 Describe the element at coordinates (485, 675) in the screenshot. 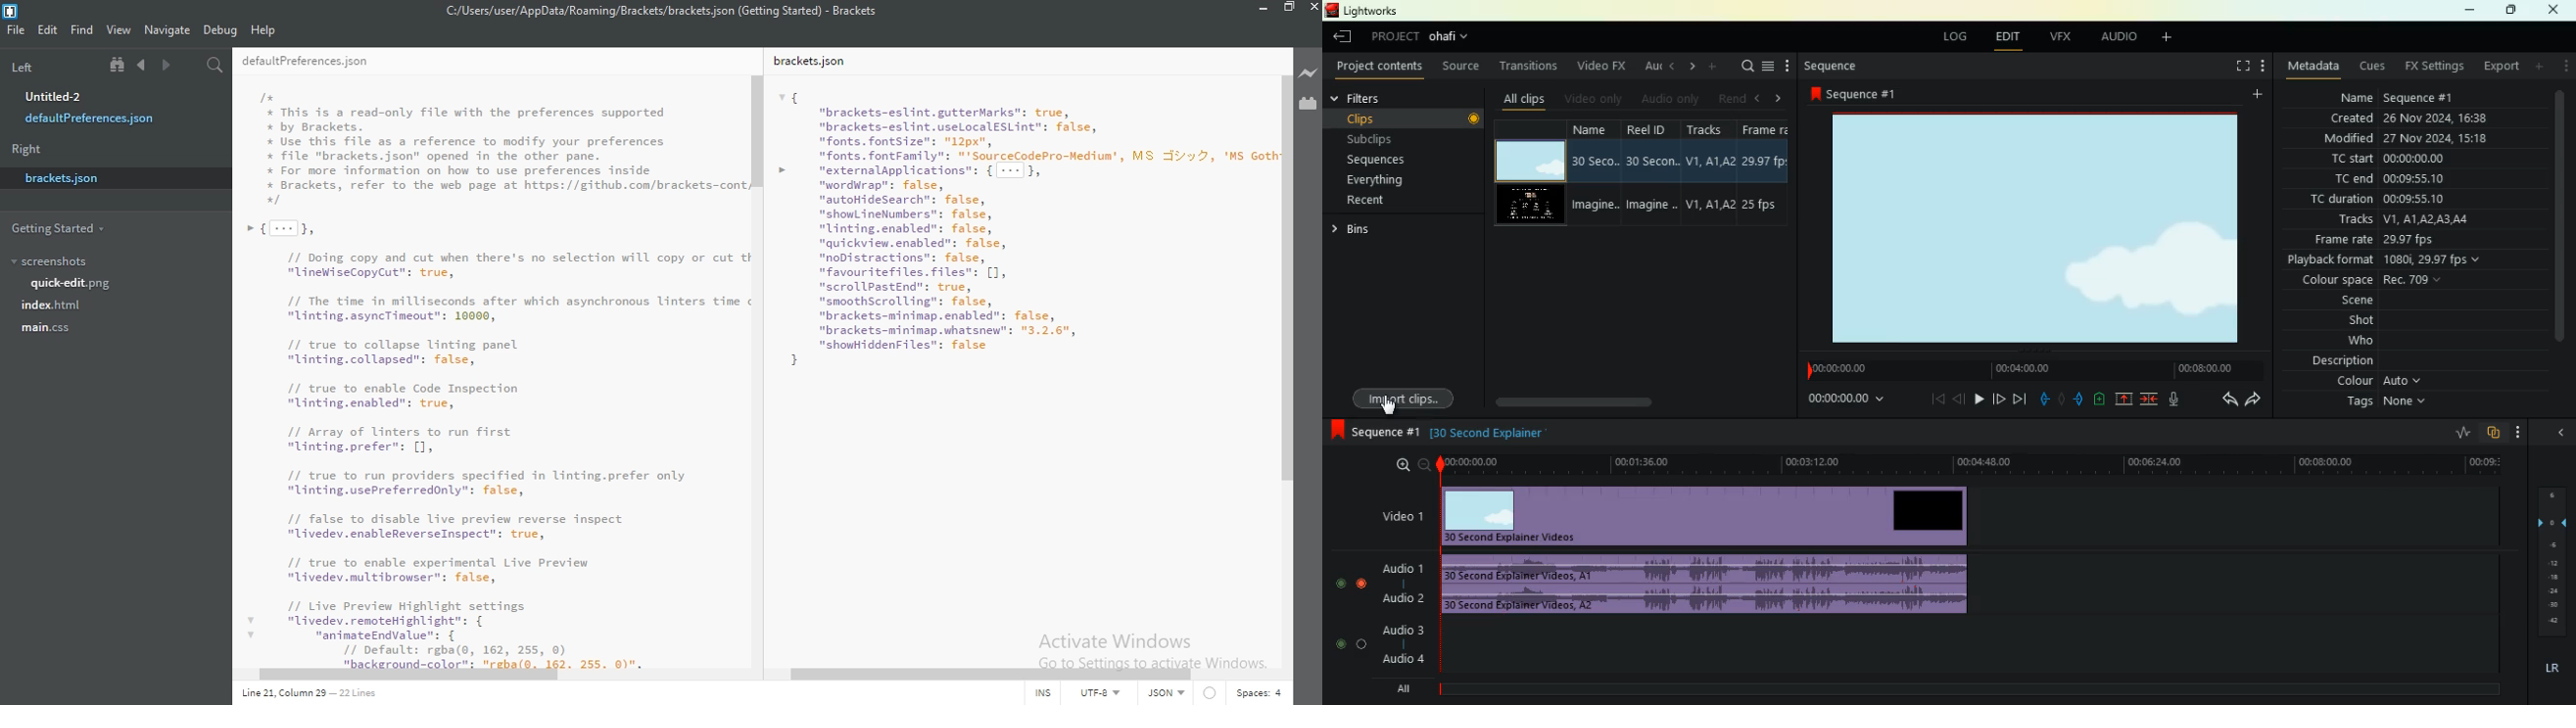

I see `scroll bar` at that location.